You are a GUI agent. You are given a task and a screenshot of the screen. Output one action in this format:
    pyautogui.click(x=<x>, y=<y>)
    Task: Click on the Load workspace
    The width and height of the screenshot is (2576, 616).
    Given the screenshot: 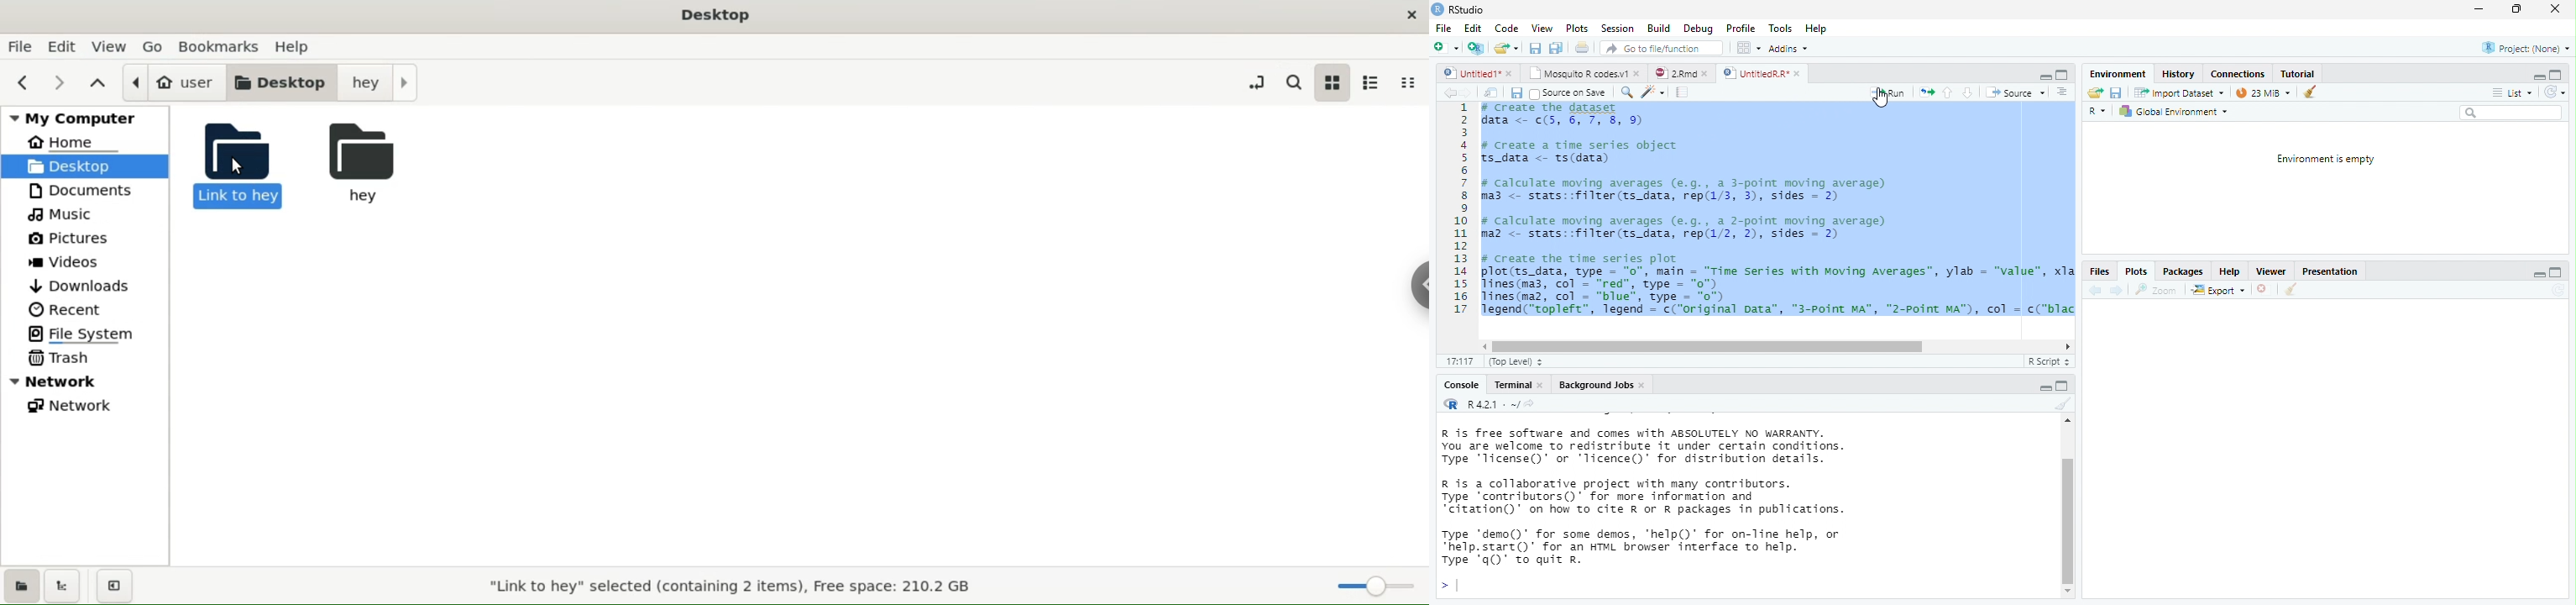 What is the action you would take?
    pyautogui.click(x=2095, y=93)
    